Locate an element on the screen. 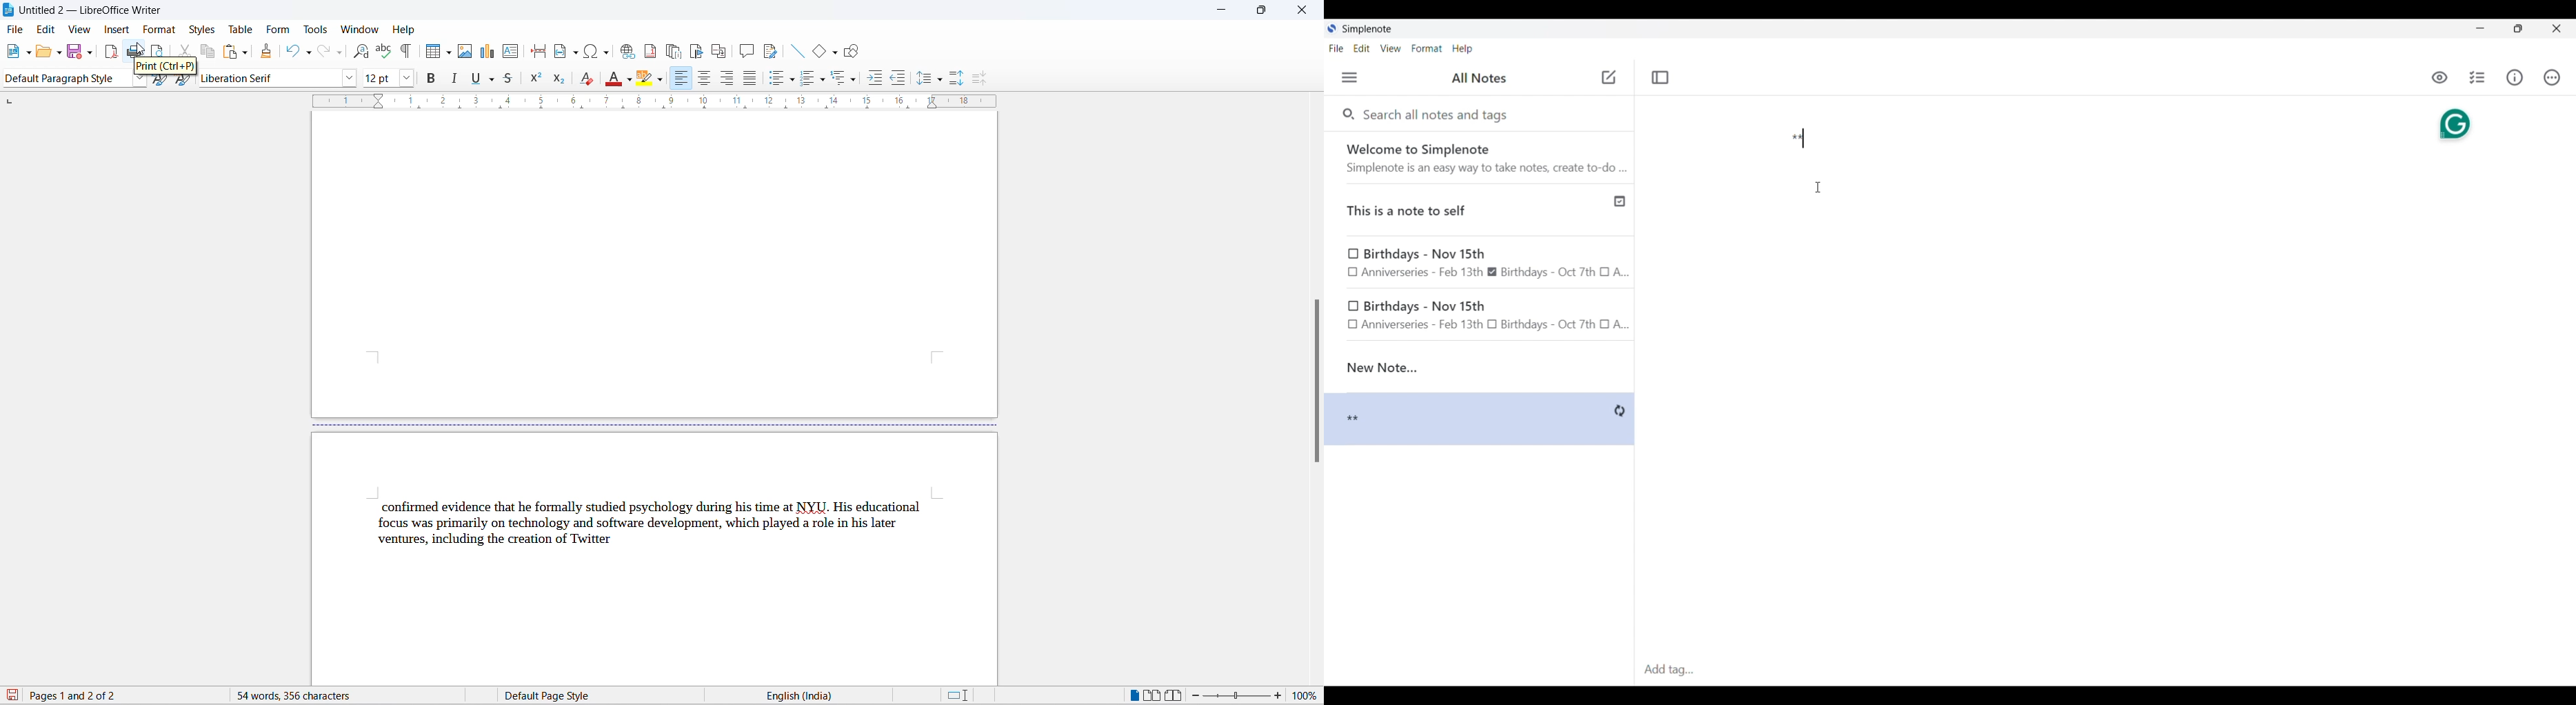  minimize is located at coordinates (1219, 10).